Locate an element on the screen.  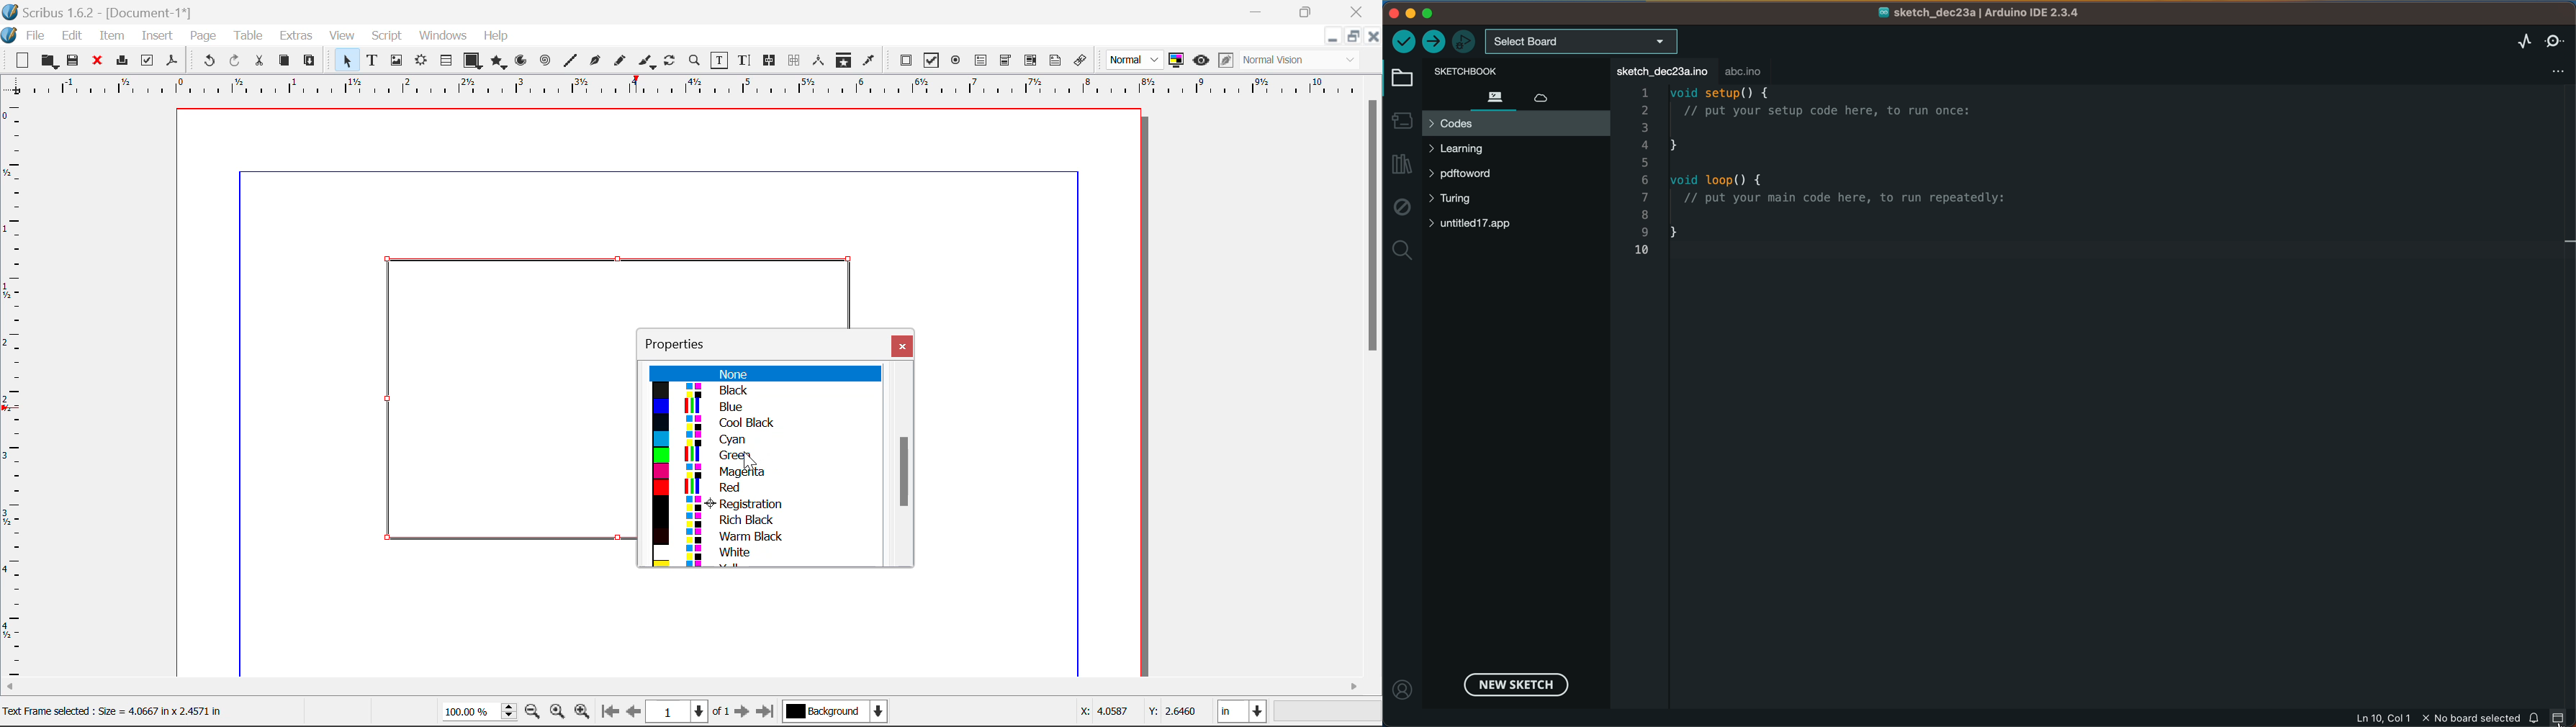
Scribus 1.62 - [Document-1*] is located at coordinates (104, 10).